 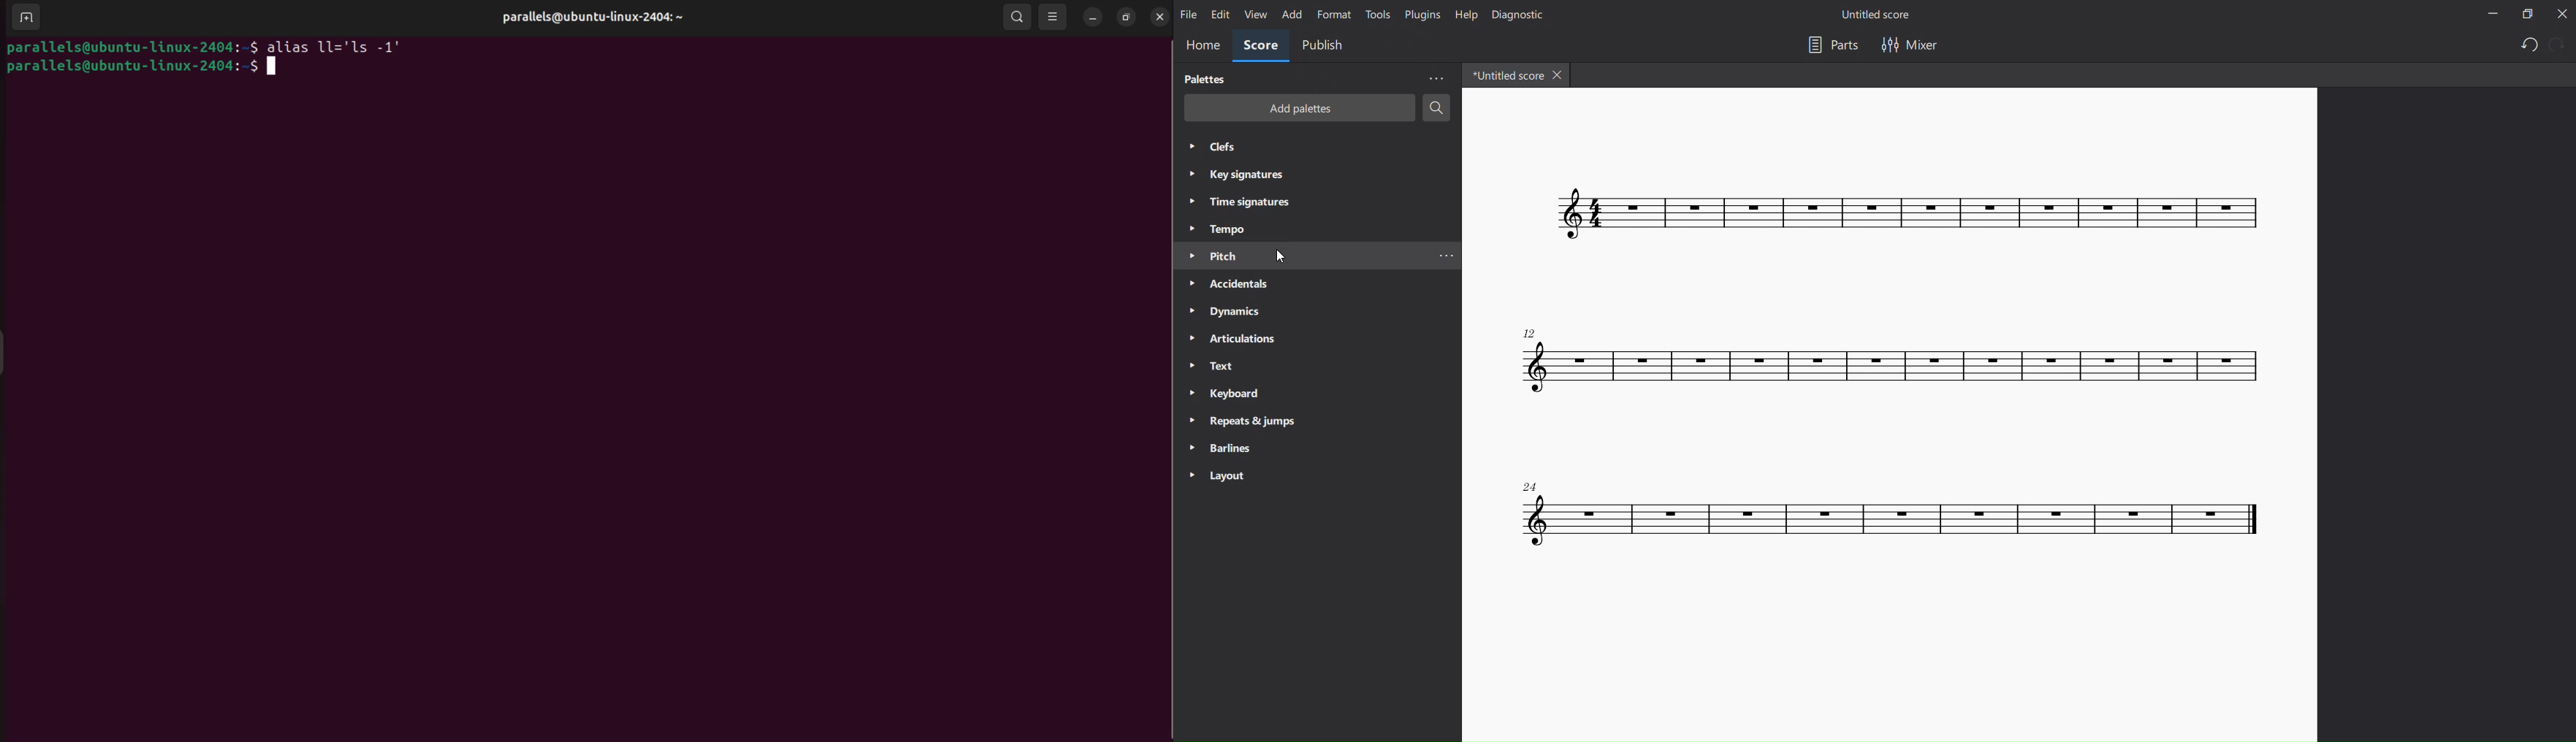 I want to click on accidentals, so click(x=1235, y=285).